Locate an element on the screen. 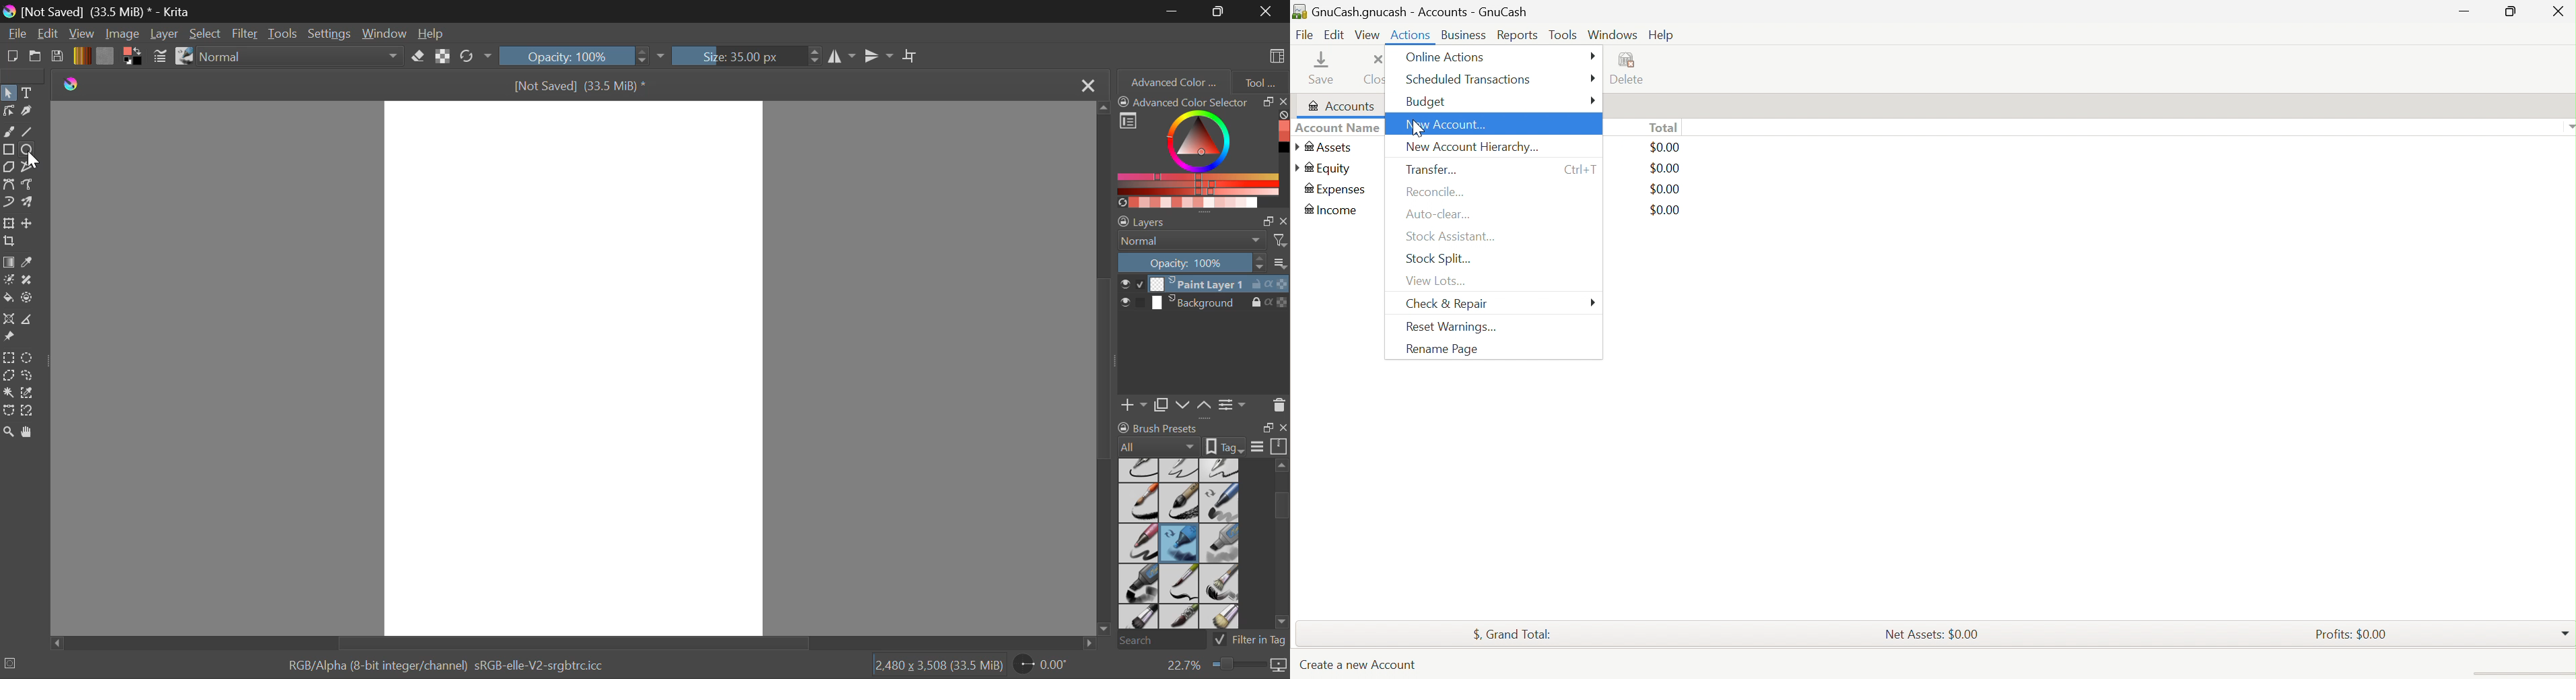 The image size is (2576, 700). Reconcile... is located at coordinates (1433, 191).